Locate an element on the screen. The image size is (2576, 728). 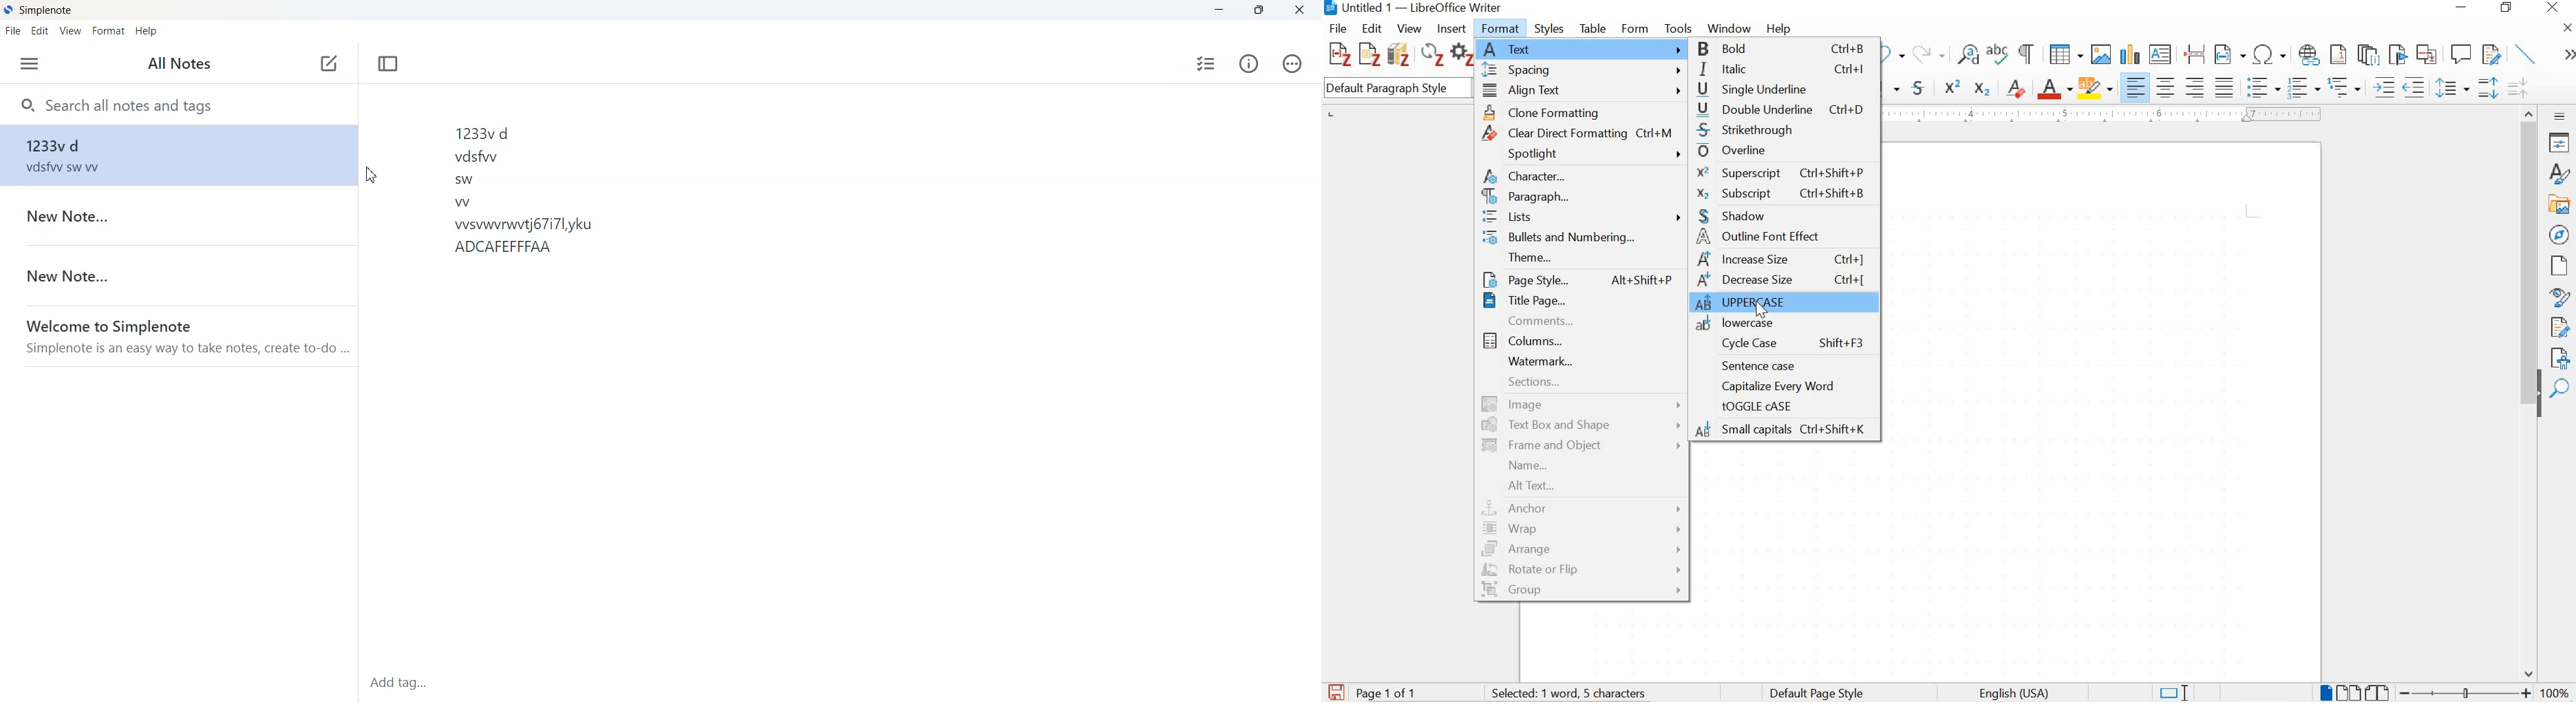
hide sidebar is located at coordinates (2538, 401).